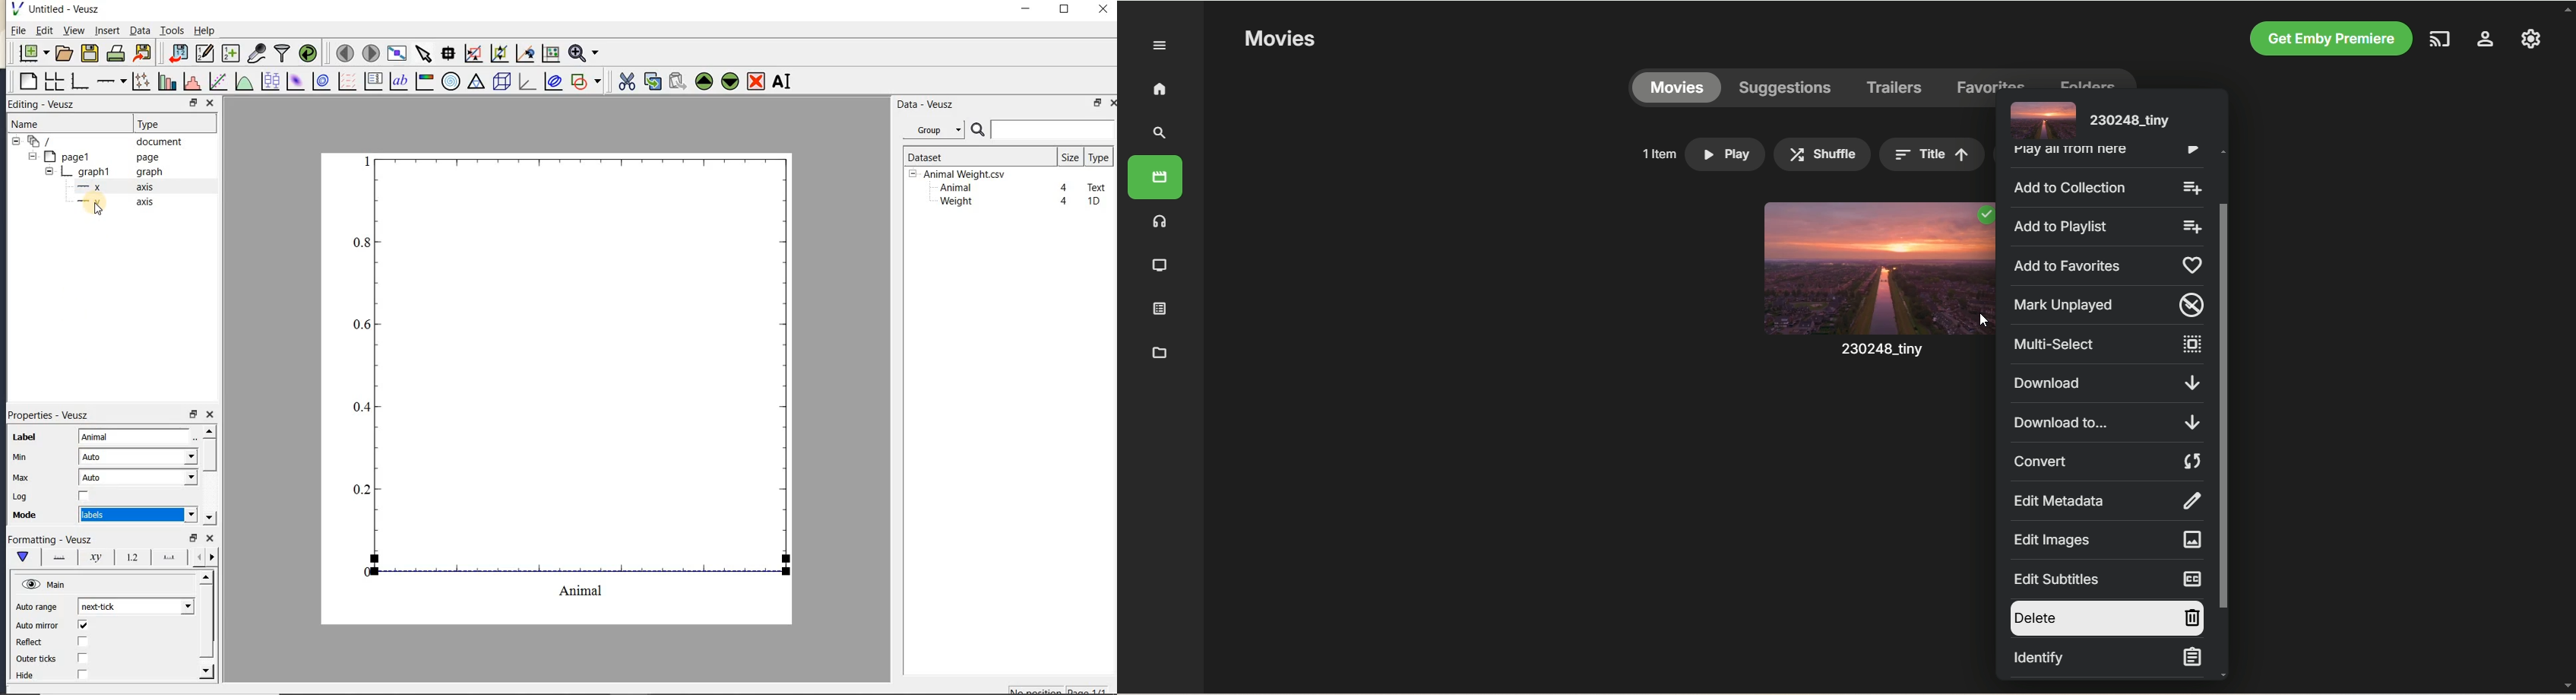 This screenshot has height=700, width=2576. Describe the element at coordinates (1895, 88) in the screenshot. I see `trailers` at that location.